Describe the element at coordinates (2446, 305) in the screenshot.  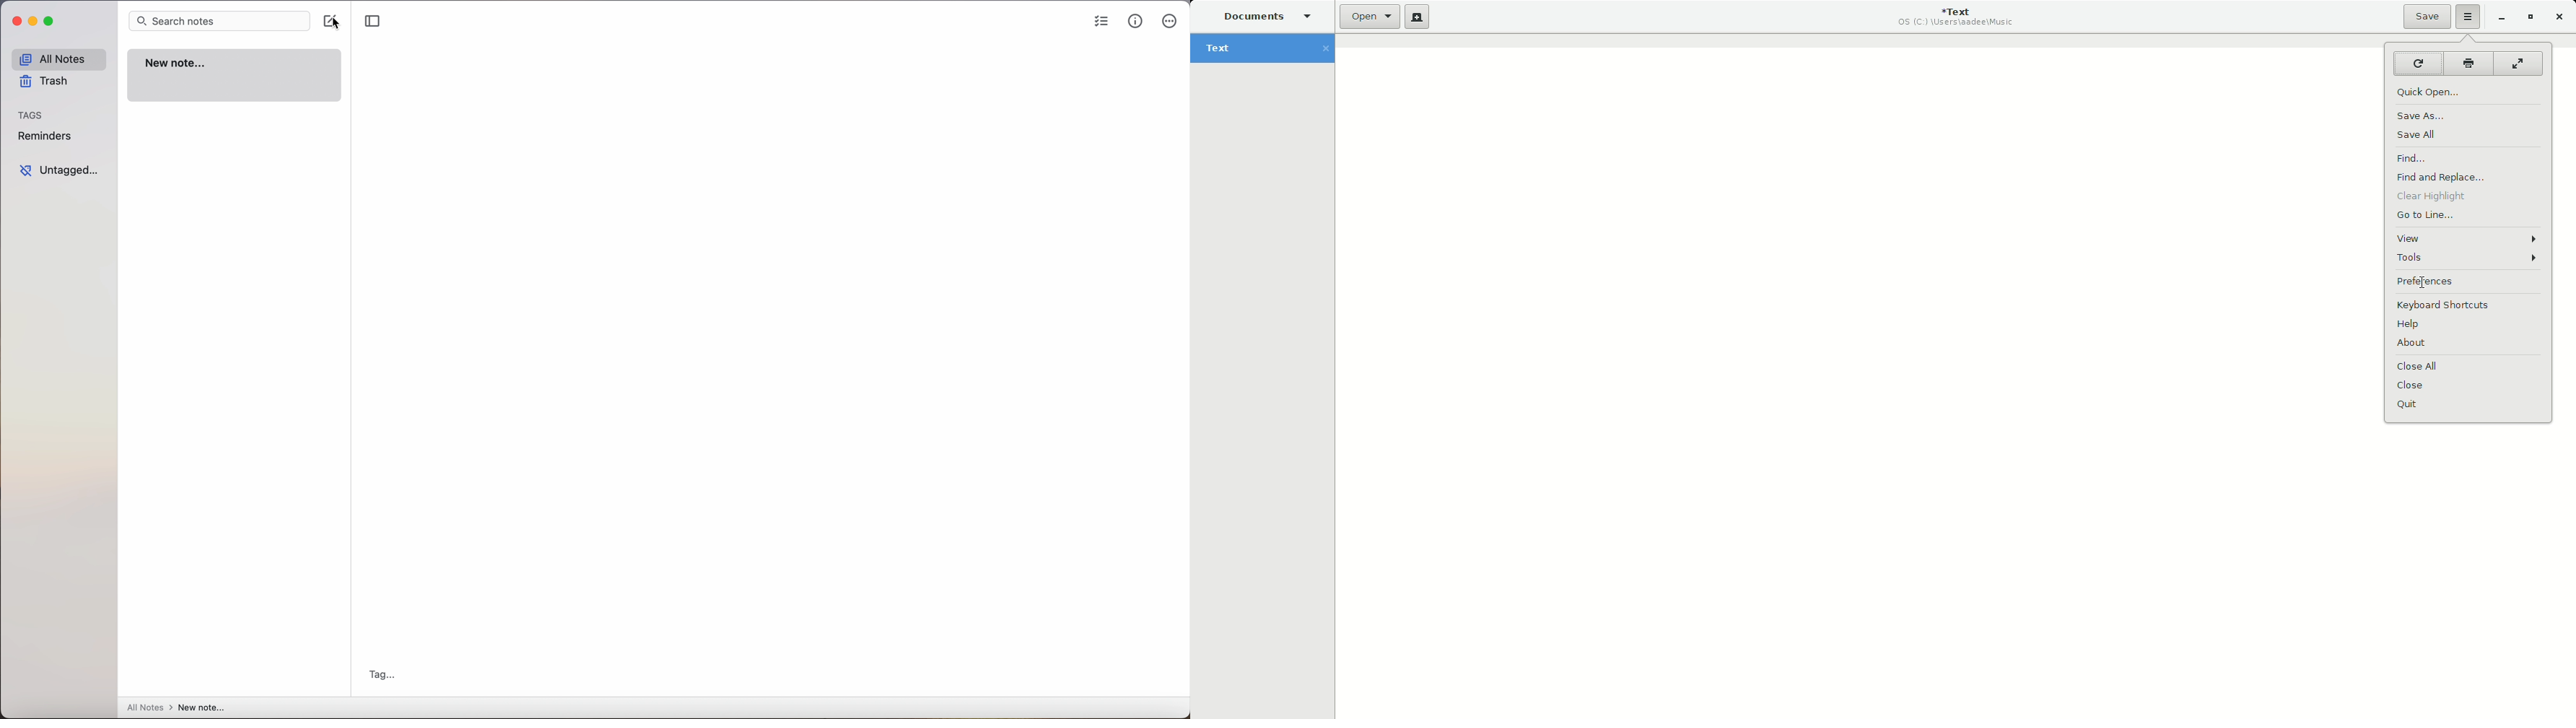
I see `Keyboard Shortcuts` at that location.